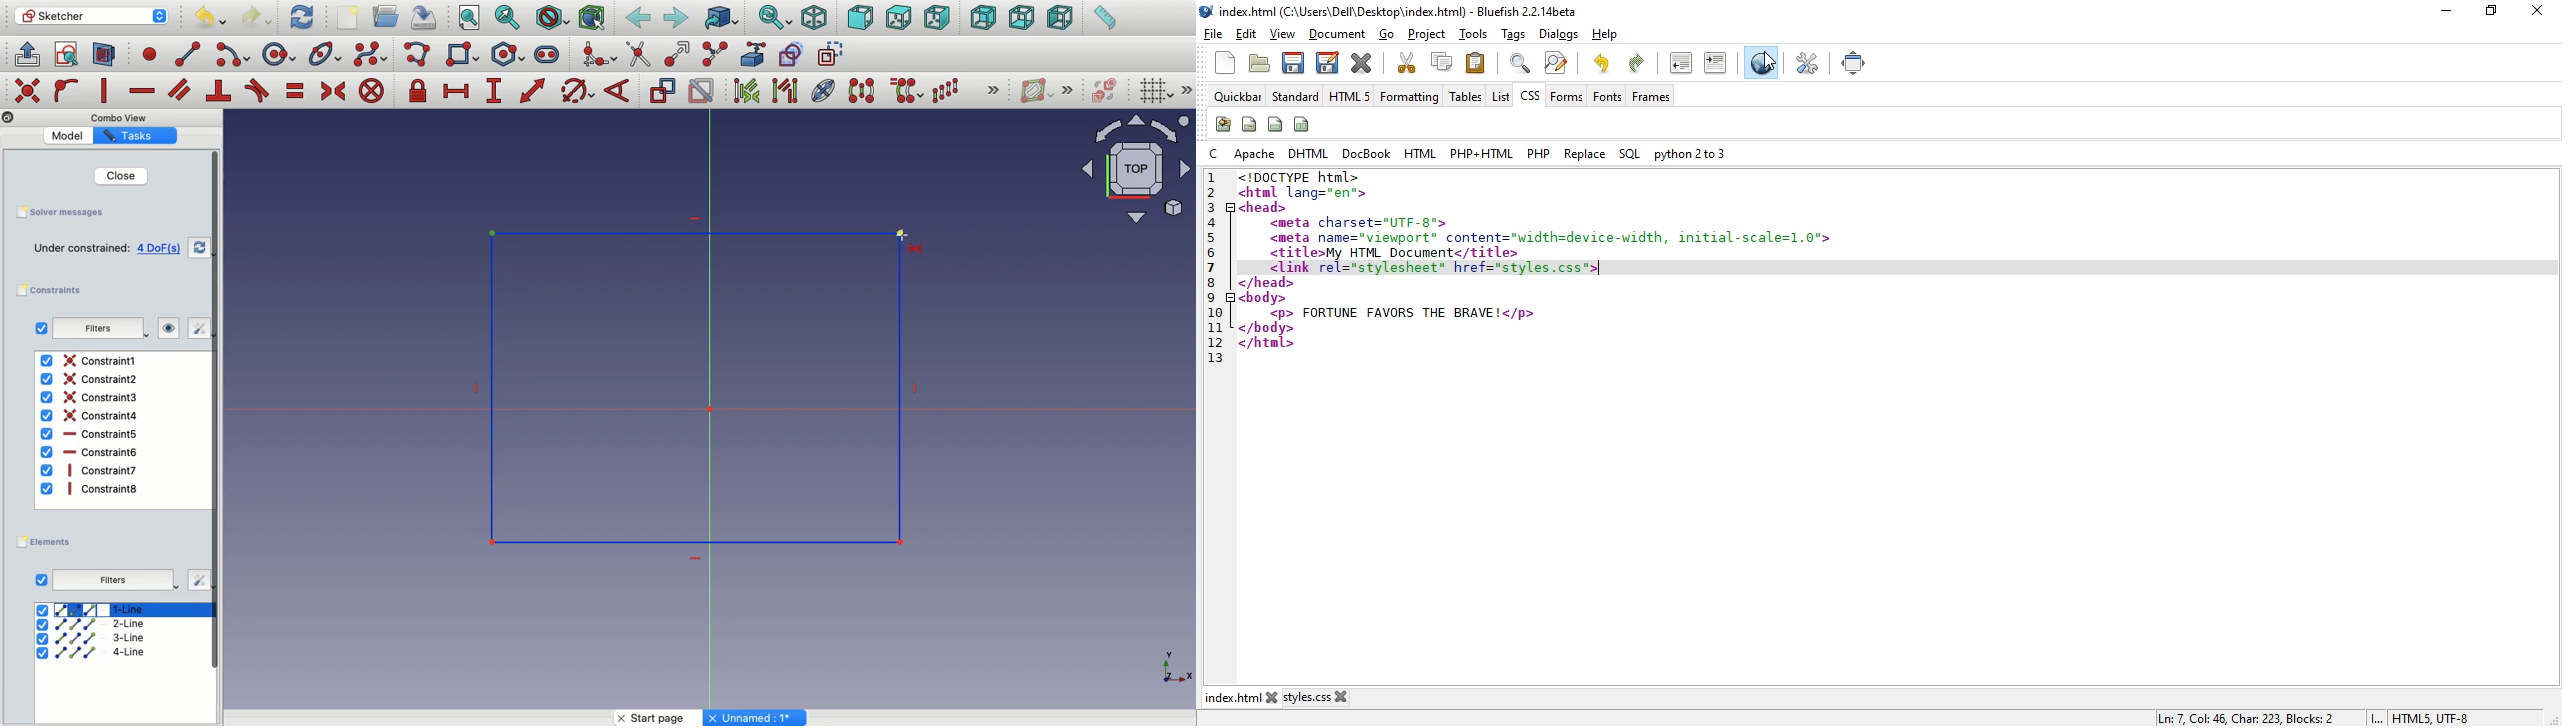  Describe the element at coordinates (1604, 35) in the screenshot. I see `help` at that location.